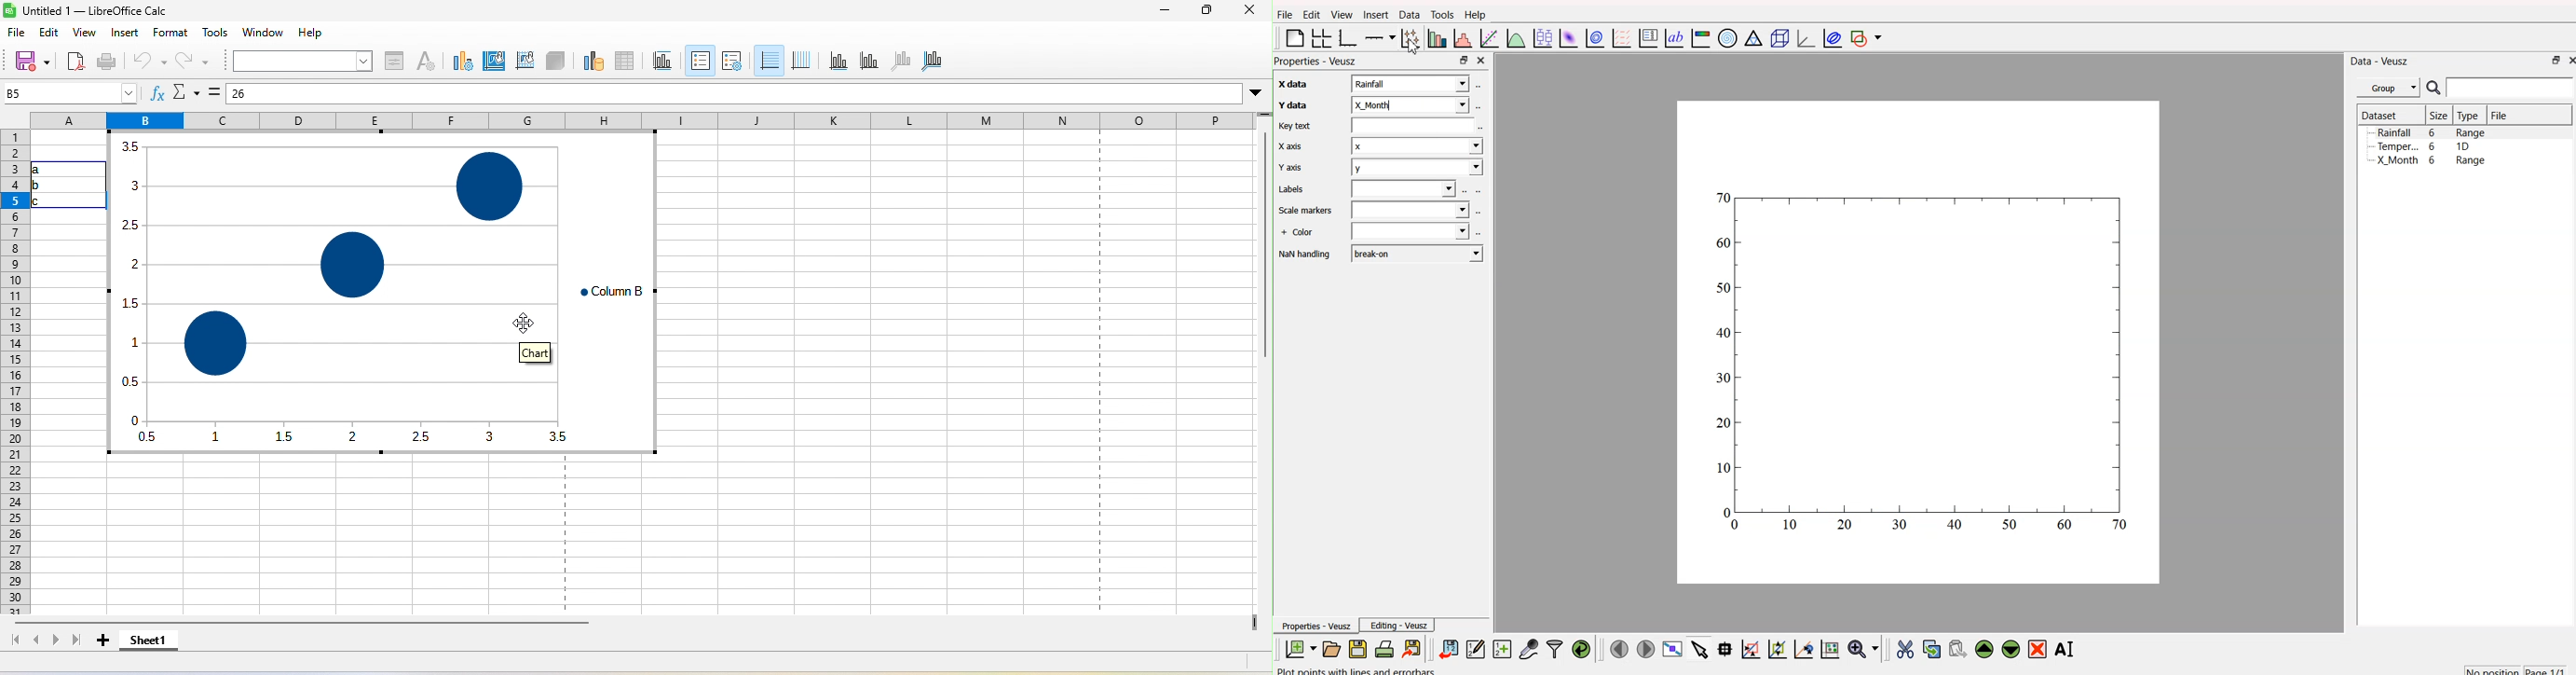 This screenshot has width=2576, height=700. Describe the element at coordinates (37, 641) in the screenshot. I see `previous sheet` at that location.